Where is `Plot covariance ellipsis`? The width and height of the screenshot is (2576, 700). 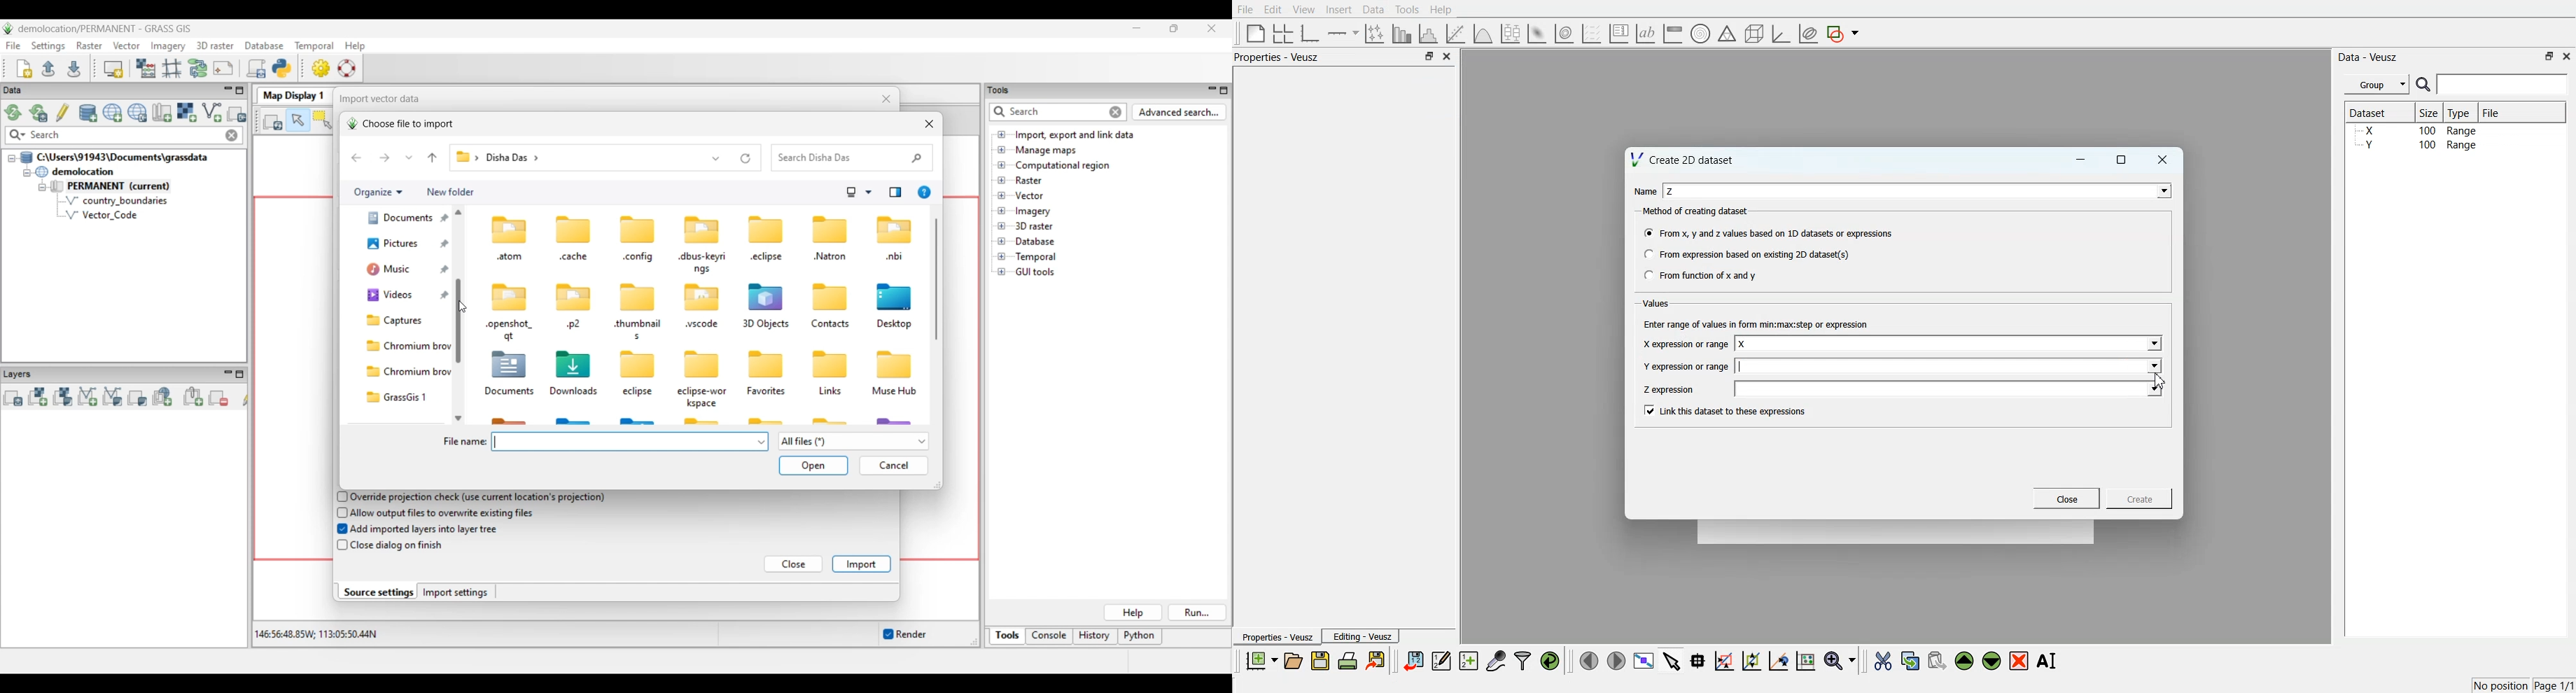
Plot covariance ellipsis is located at coordinates (1809, 34).